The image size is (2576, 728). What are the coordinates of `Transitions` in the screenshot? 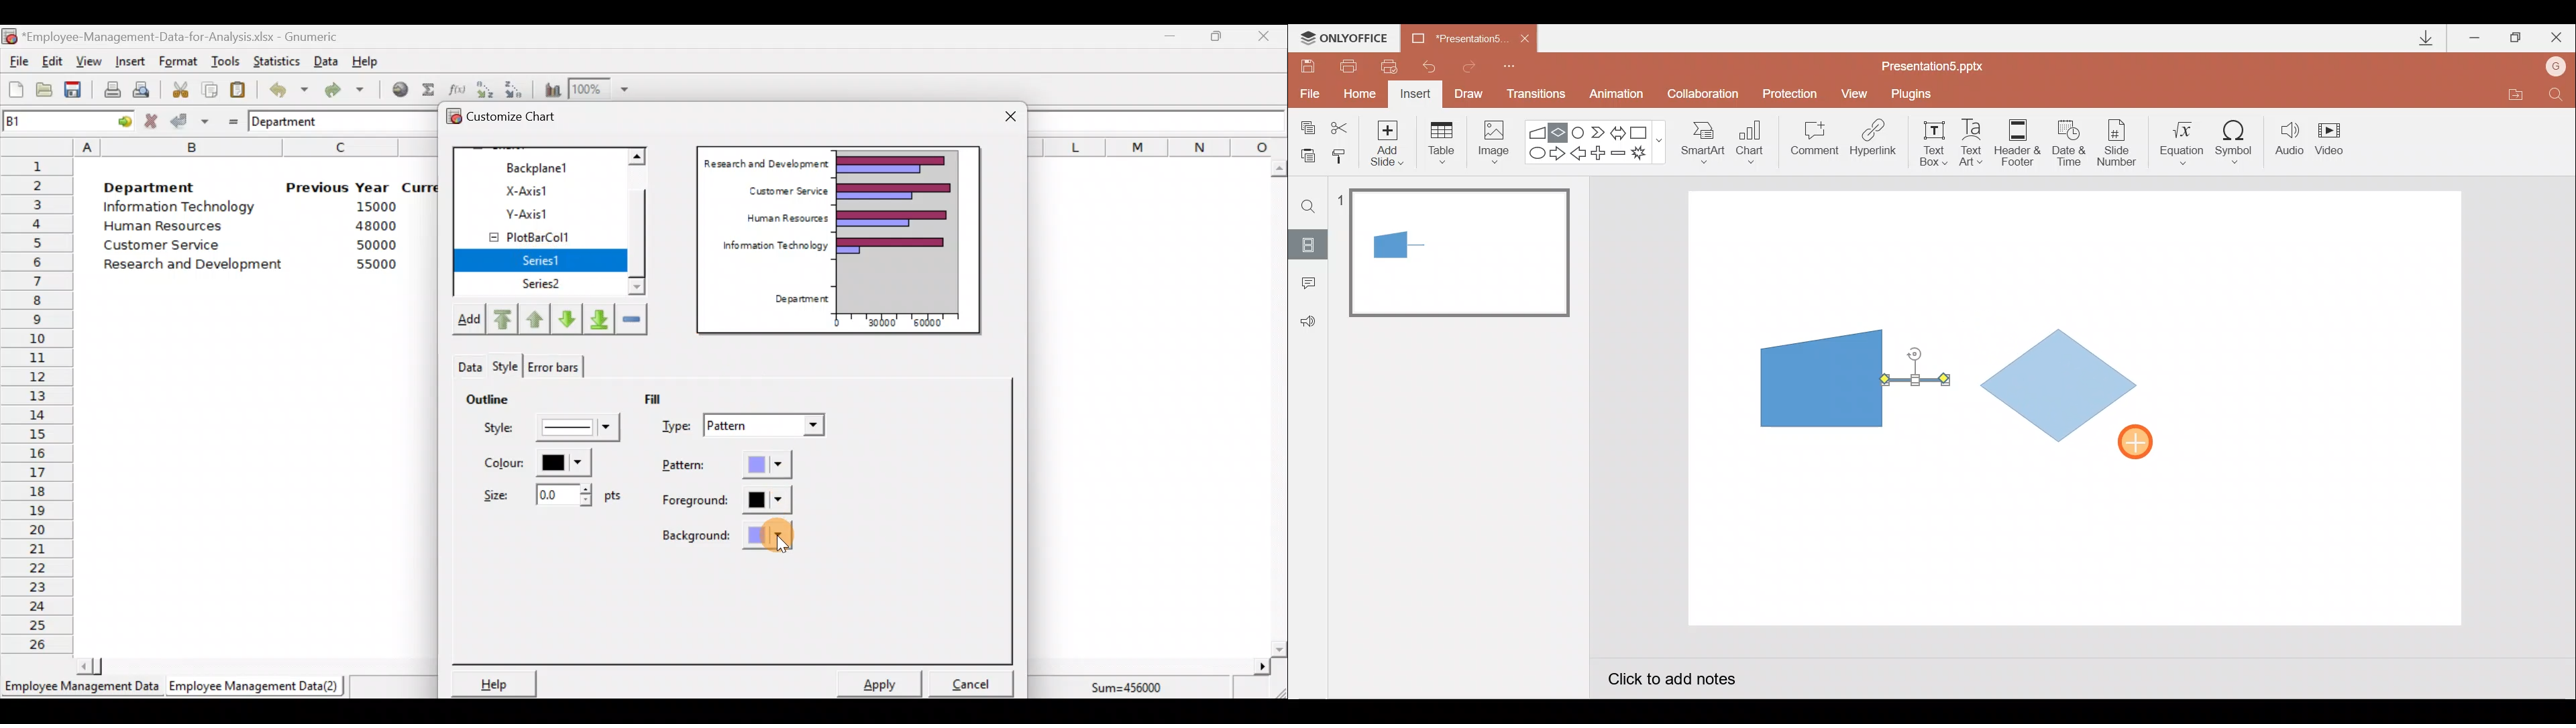 It's located at (1534, 95).